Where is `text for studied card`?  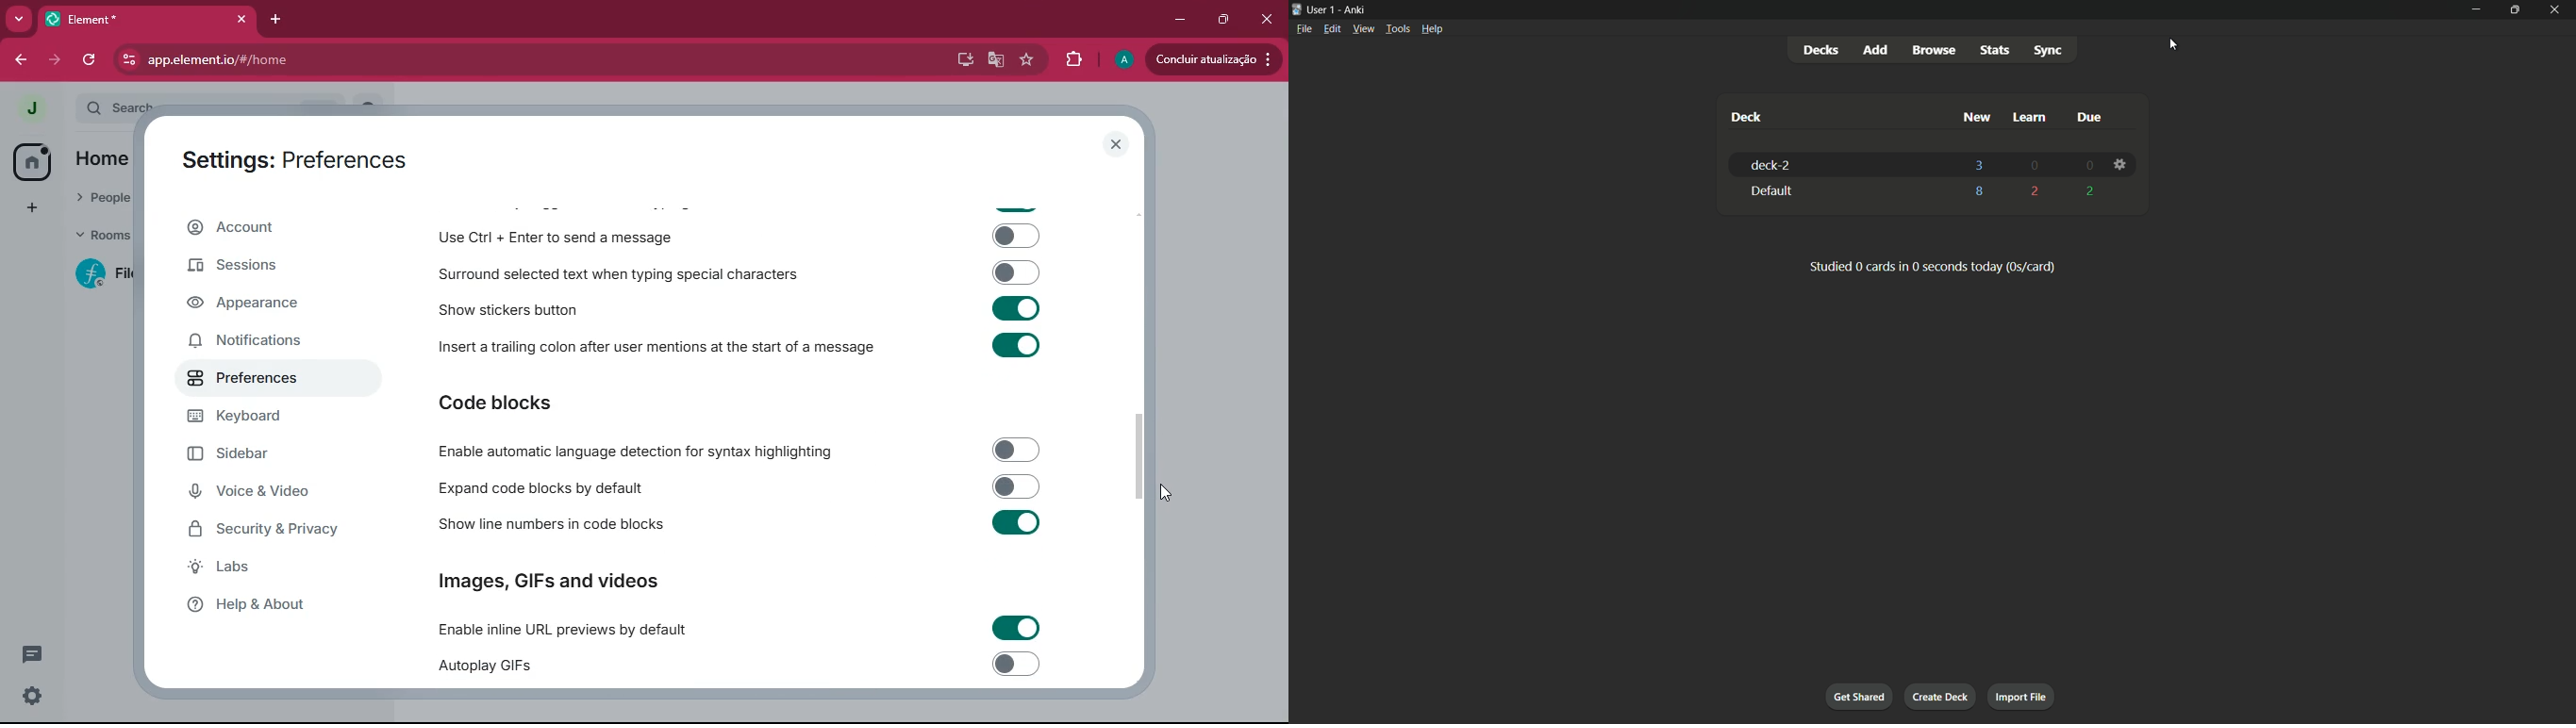
text for studied card is located at coordinates (1931, 265).